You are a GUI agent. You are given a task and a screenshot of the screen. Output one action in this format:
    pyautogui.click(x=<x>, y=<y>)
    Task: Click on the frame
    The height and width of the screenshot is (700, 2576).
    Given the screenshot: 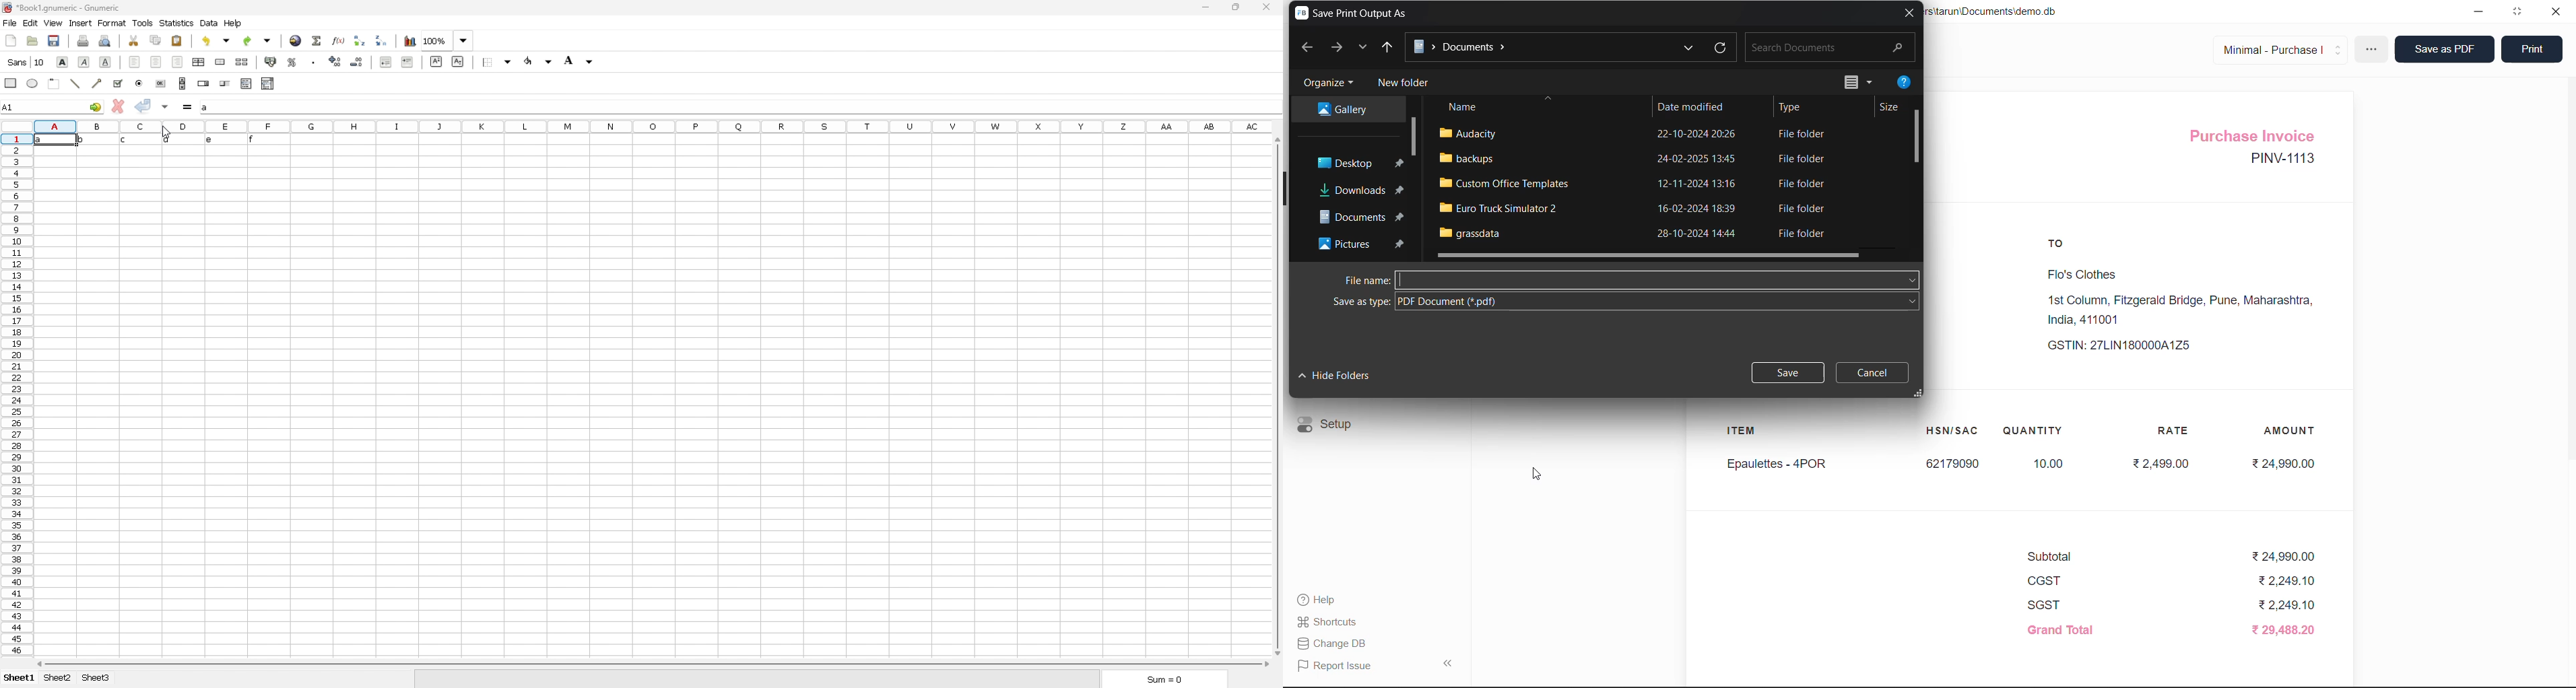 What is the action you would take?
    pyautogui.click(x=55, y=82)
    